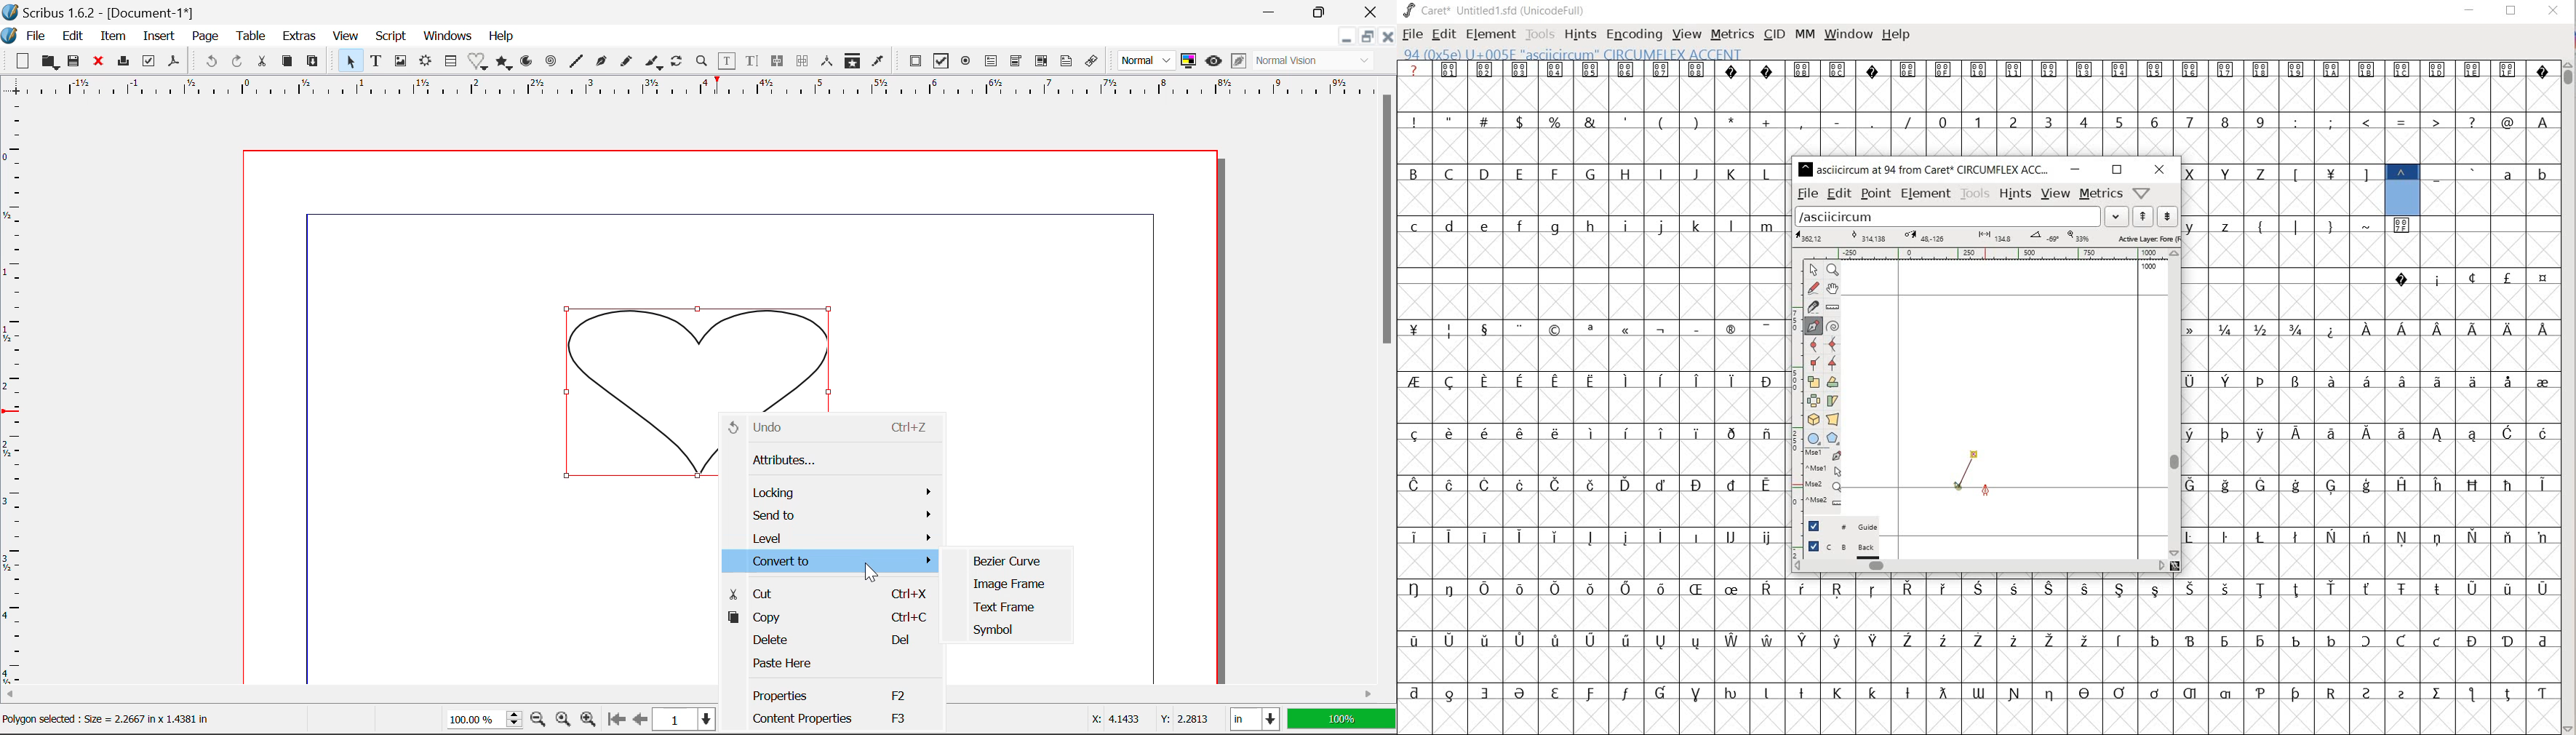 This screenshot has width=2576, height=756. Describe the element at coordinates (1388, 39) in the screenshot. I see `Close` at that location.